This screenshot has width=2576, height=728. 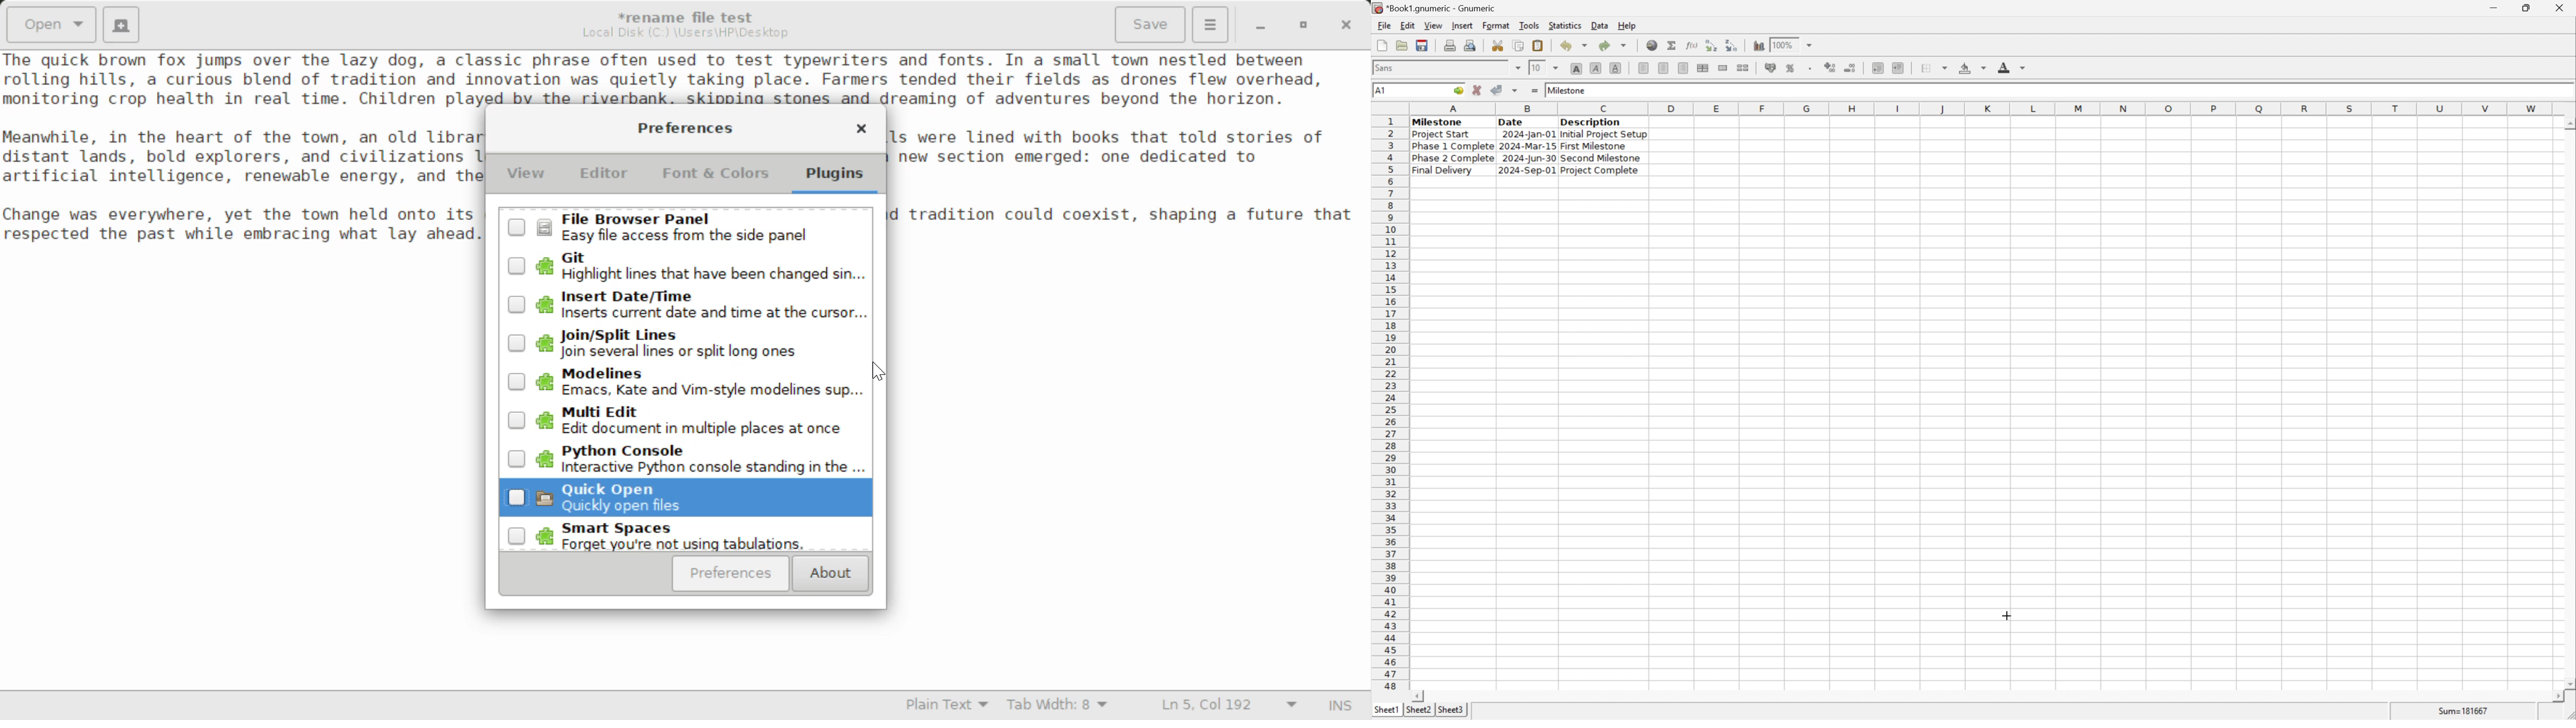 I want to click on scroll bar, so click(x=1987, y=696).